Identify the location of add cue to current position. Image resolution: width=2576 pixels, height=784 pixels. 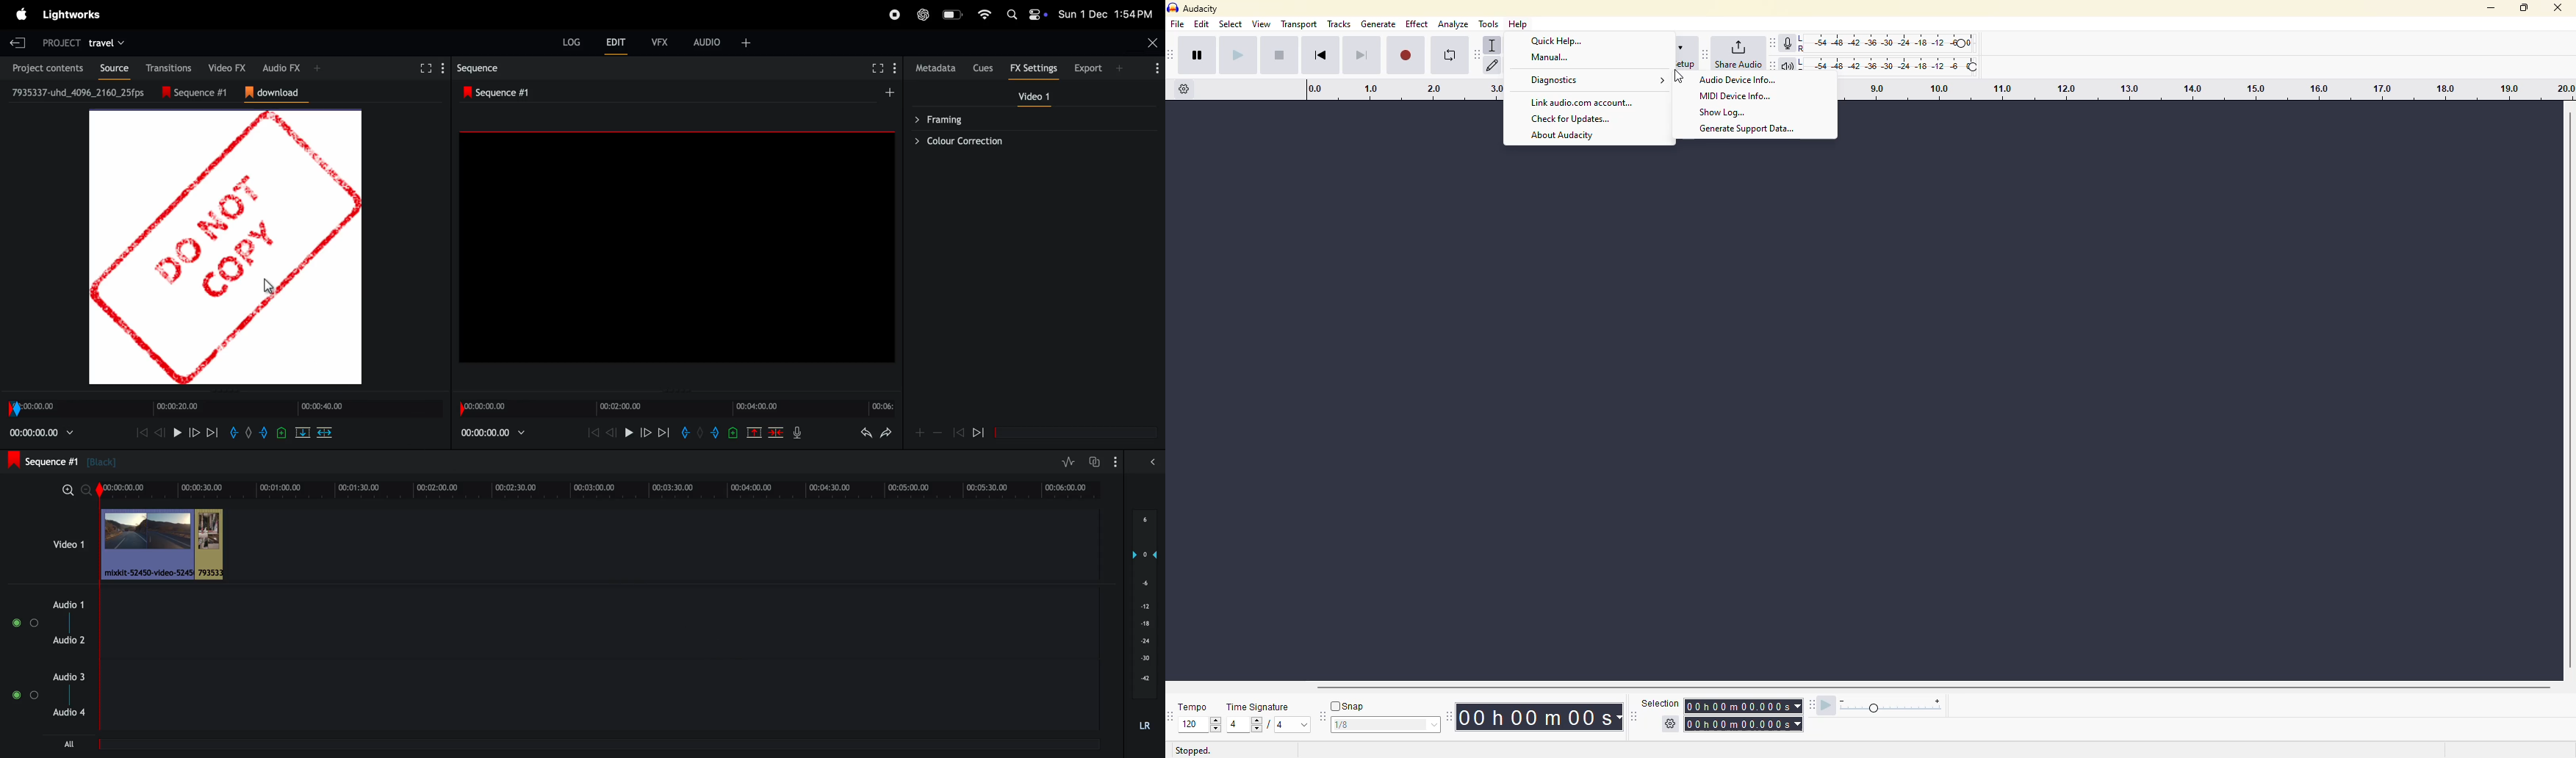
(733, 433).